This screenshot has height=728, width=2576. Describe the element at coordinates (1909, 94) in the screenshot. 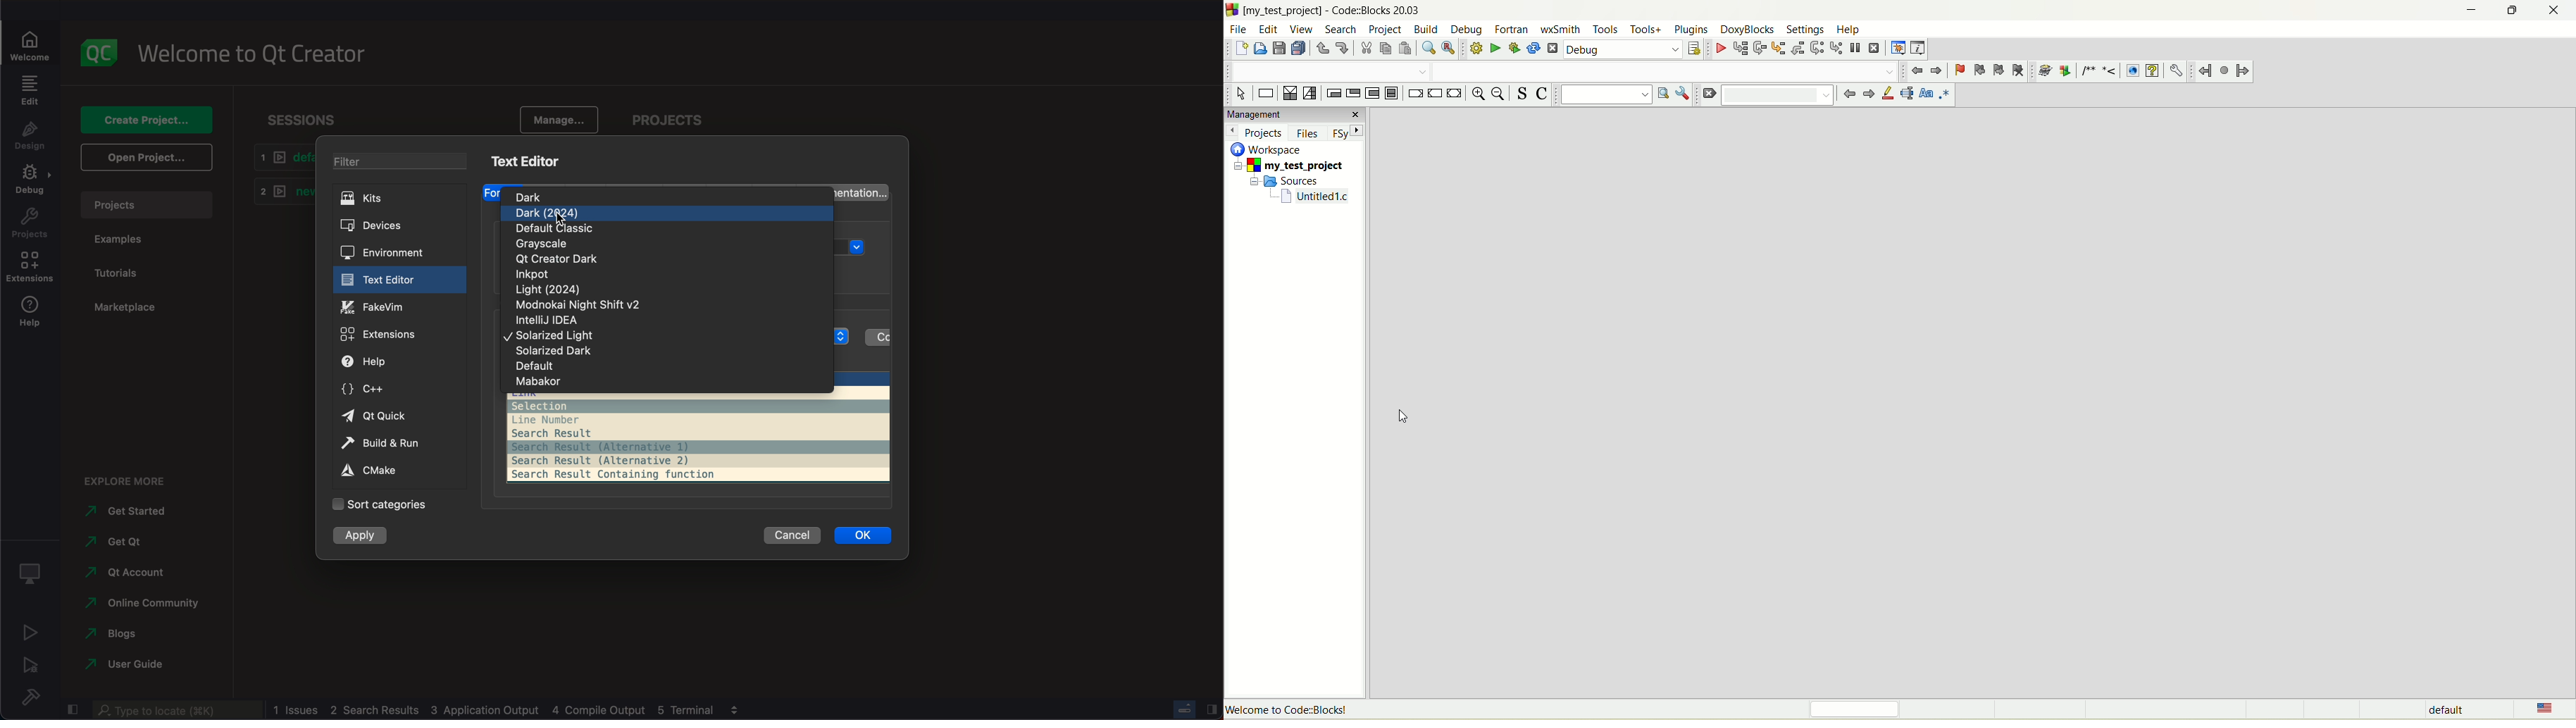

I see `selected text` at that location.